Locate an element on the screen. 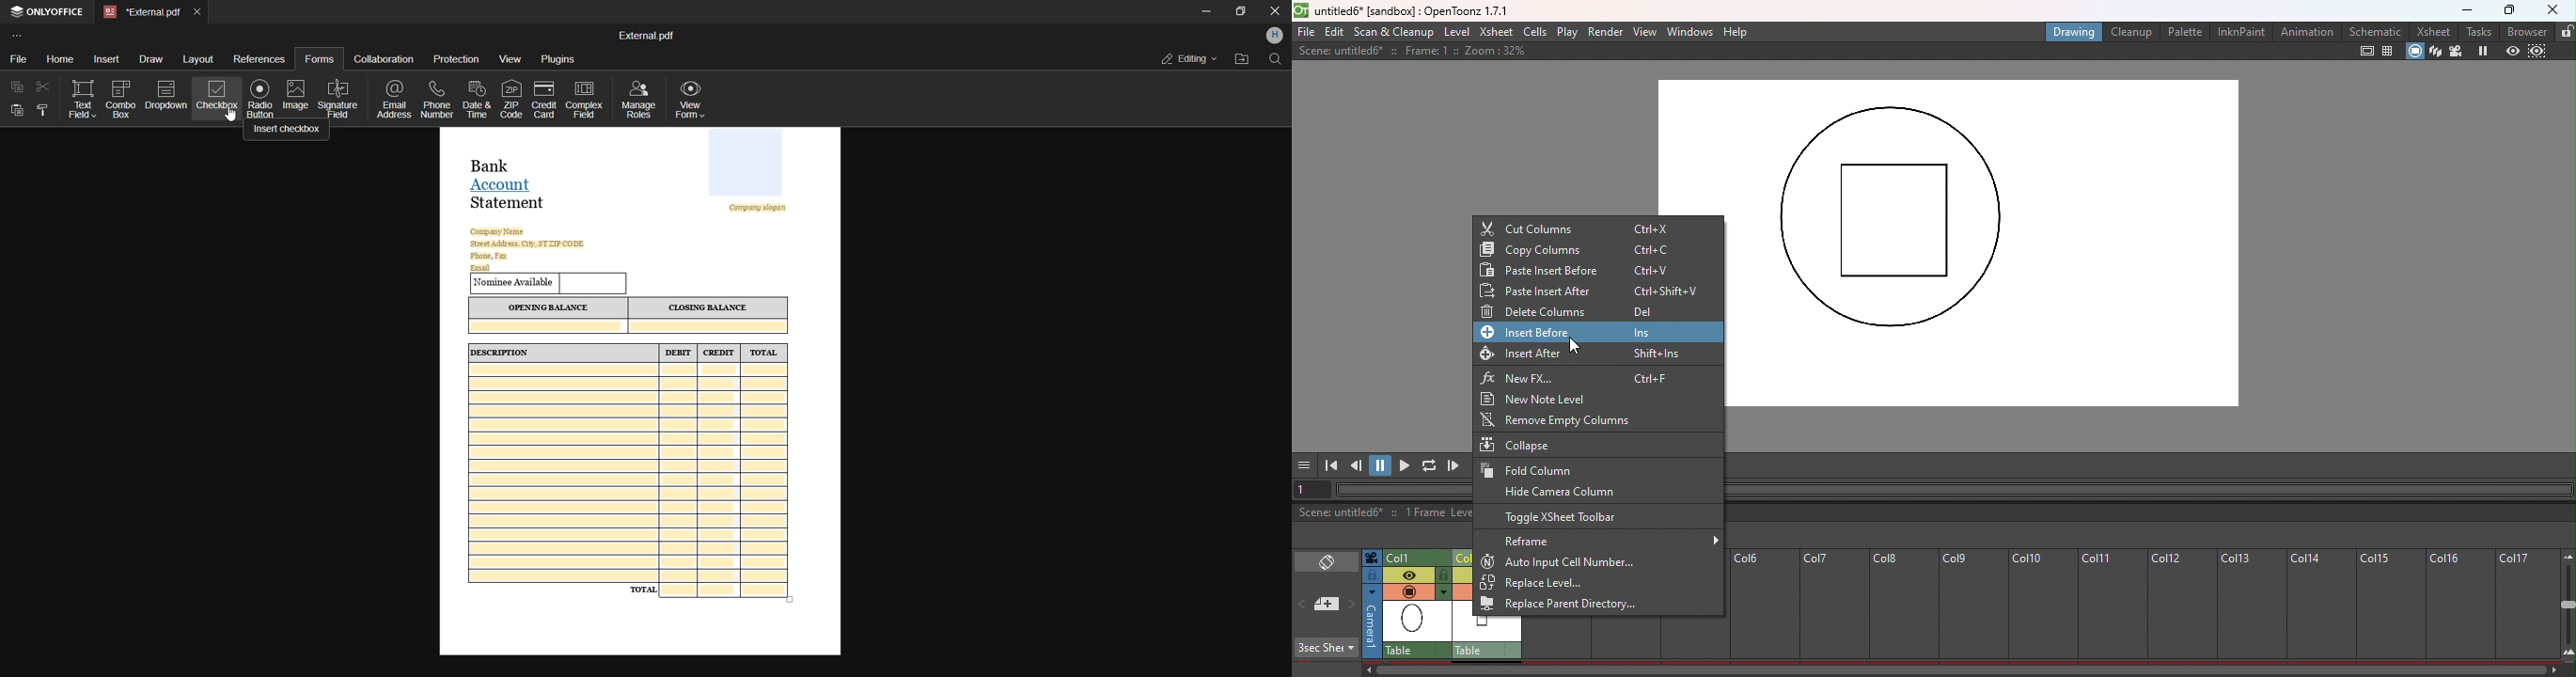  New Note level is located at coordinates (1541, 399).